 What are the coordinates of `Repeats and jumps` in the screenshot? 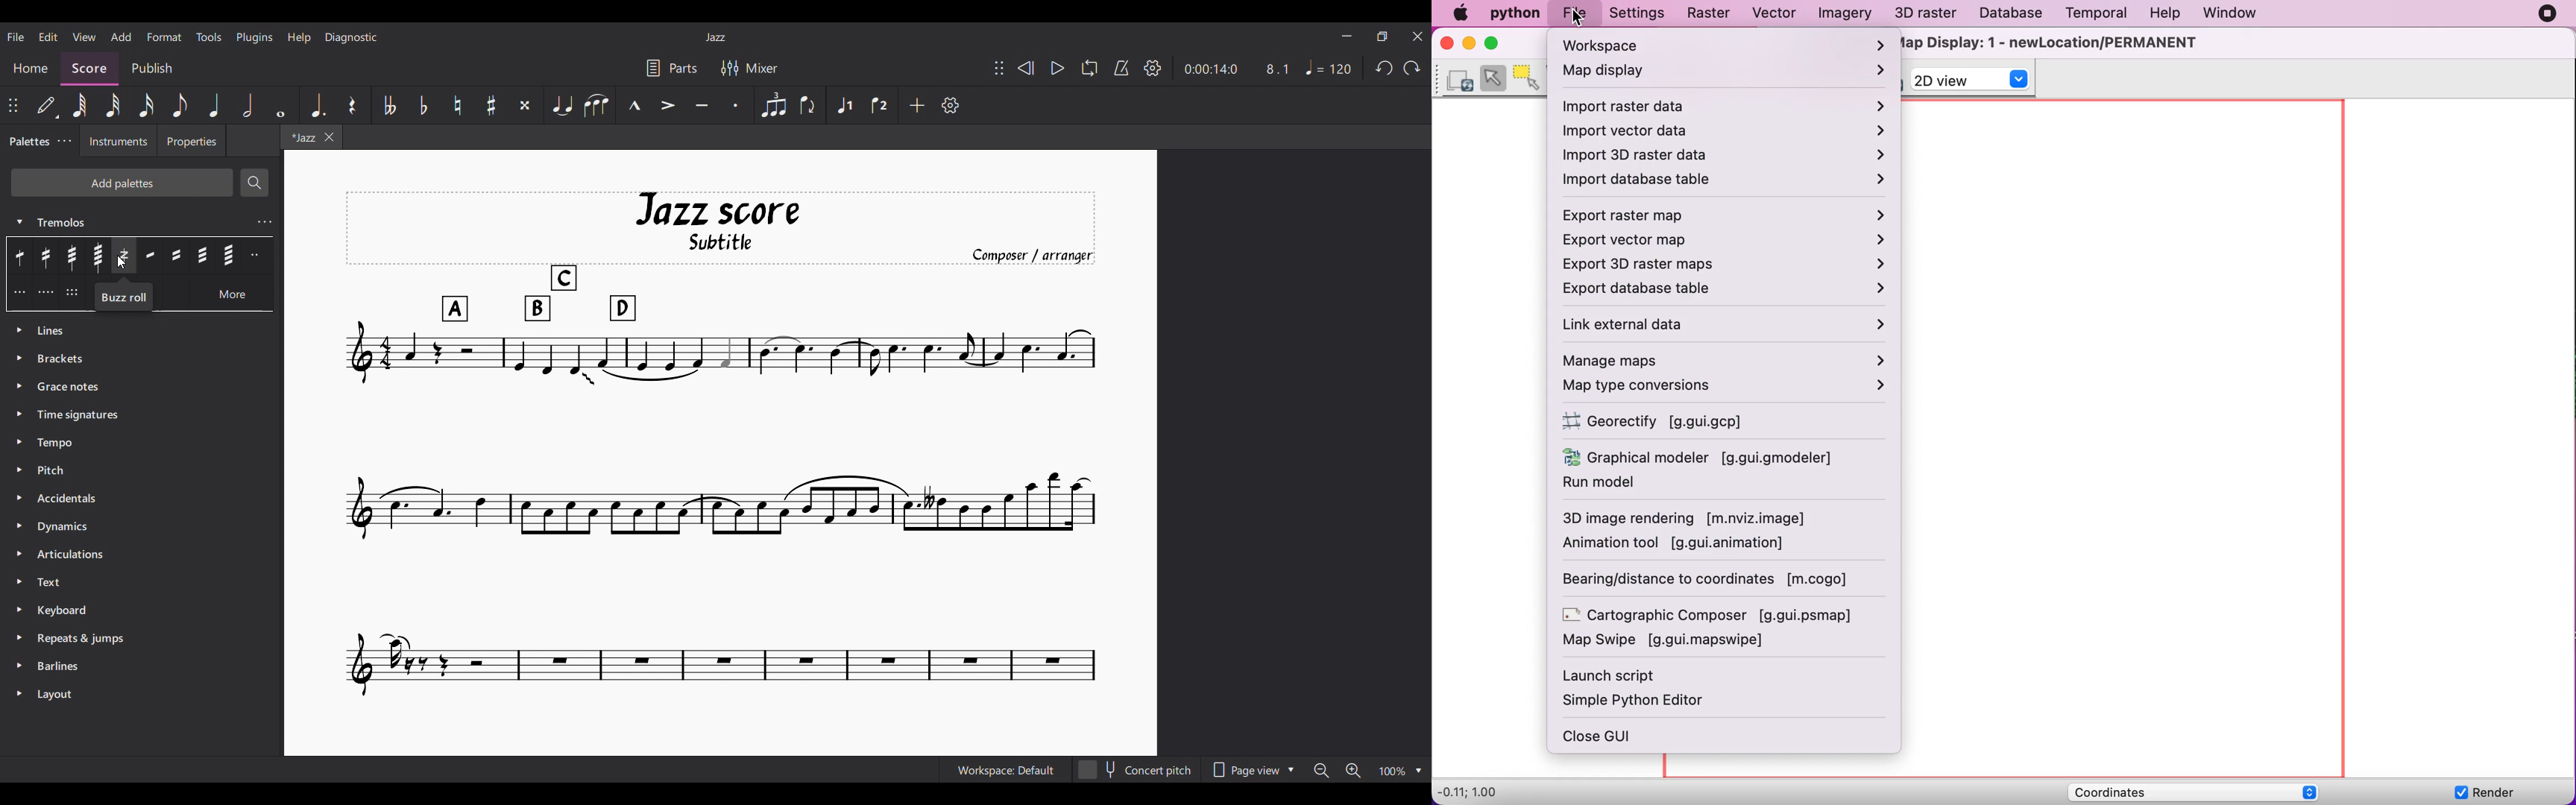 It's located at (140, 639).